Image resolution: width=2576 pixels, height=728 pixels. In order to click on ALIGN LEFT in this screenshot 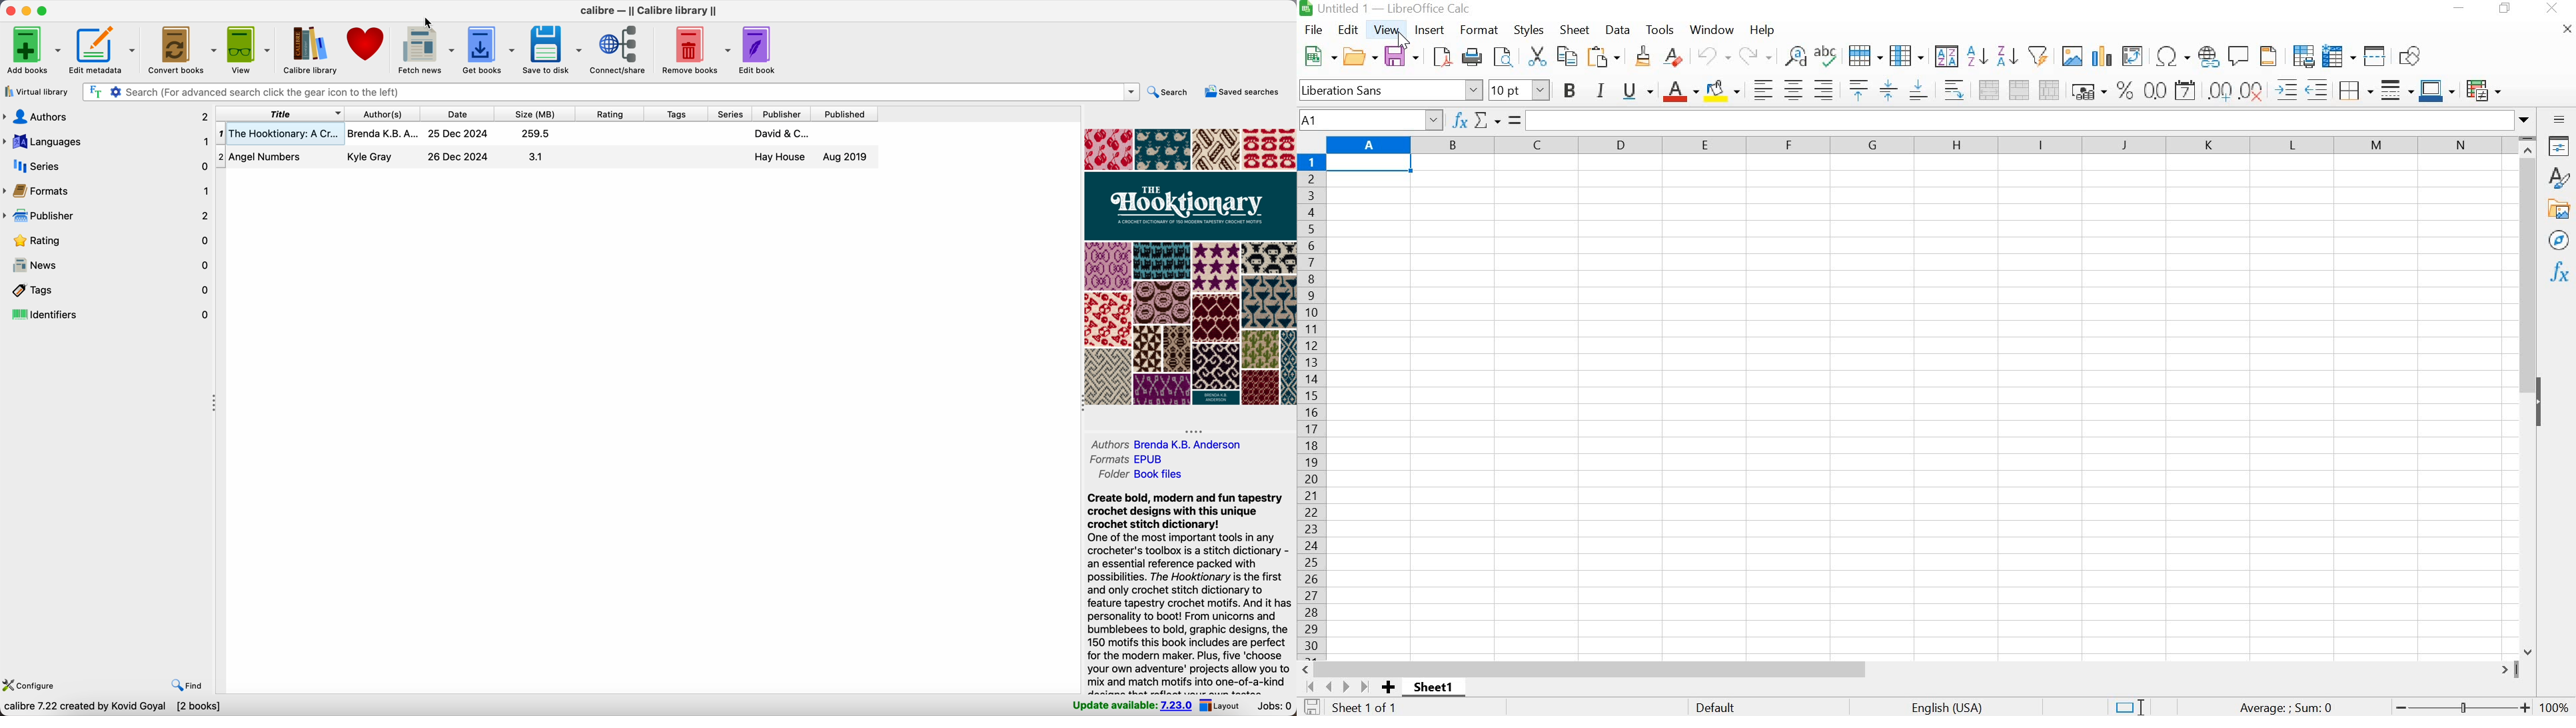, I will do `click(1760, 89)`.